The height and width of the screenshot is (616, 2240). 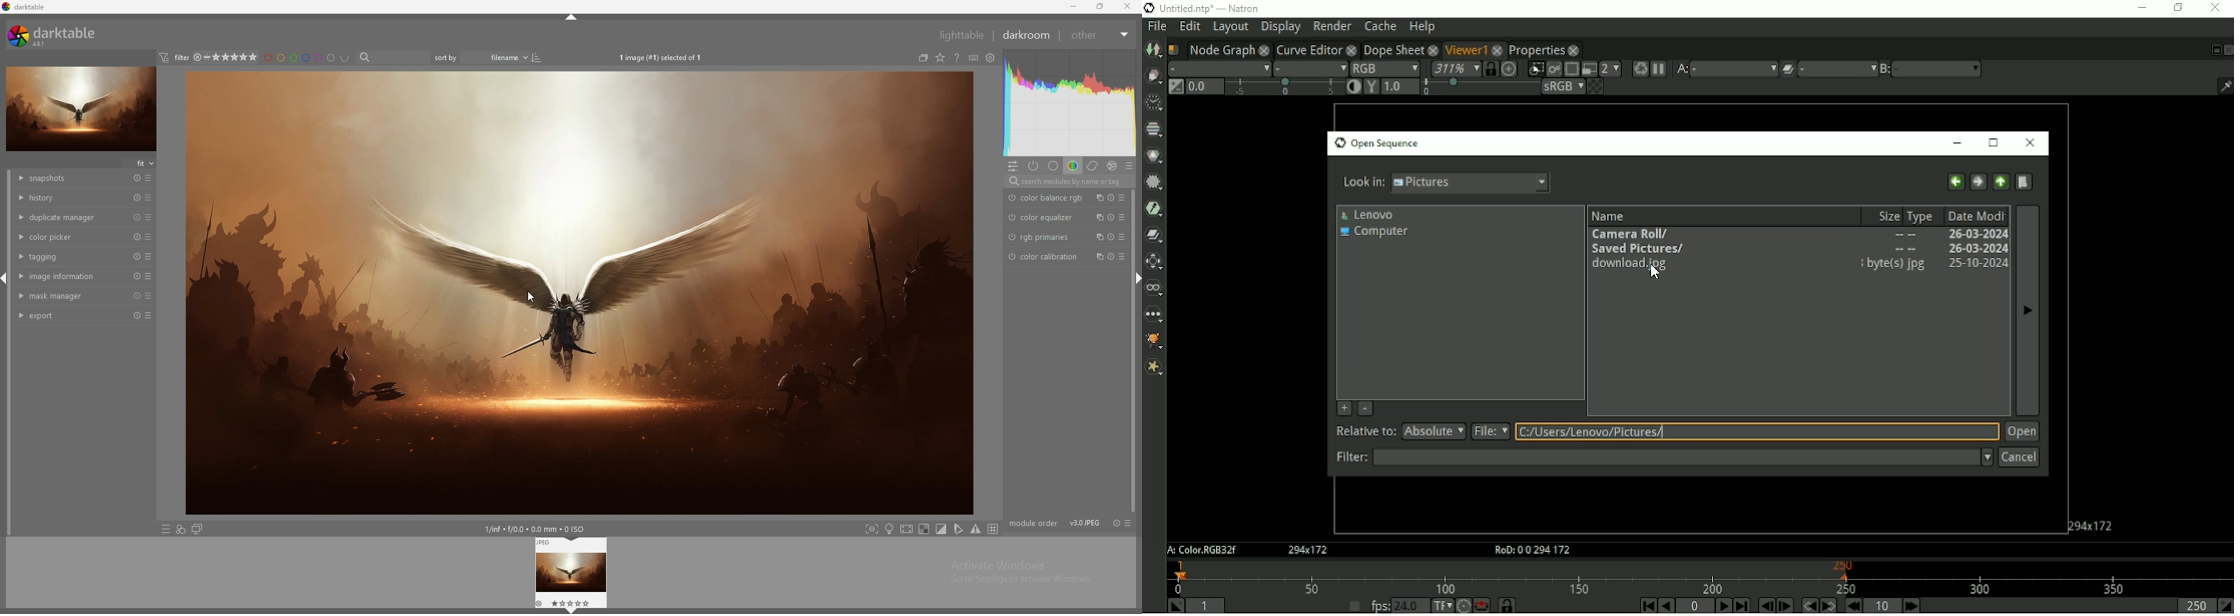 What do you see at coordinates (1047, 197) in the screenshot?
I see `color balance rgb` at bounding box center [1047, 197].